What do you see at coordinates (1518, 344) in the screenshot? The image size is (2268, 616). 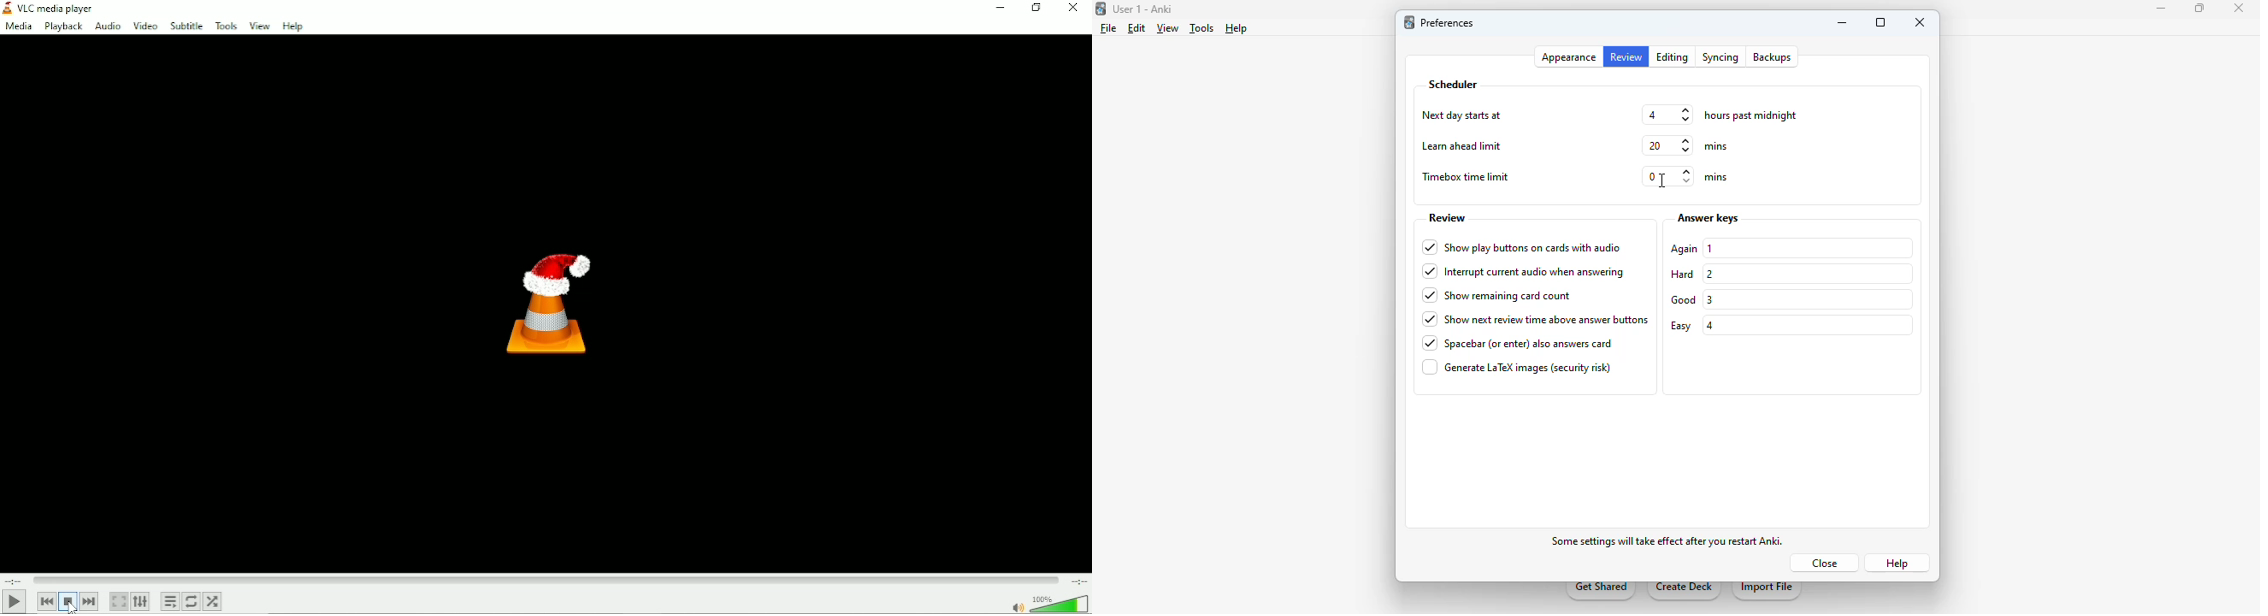 I see `spacebar (or enter) also answers card` at bounding box center [1518, 344].